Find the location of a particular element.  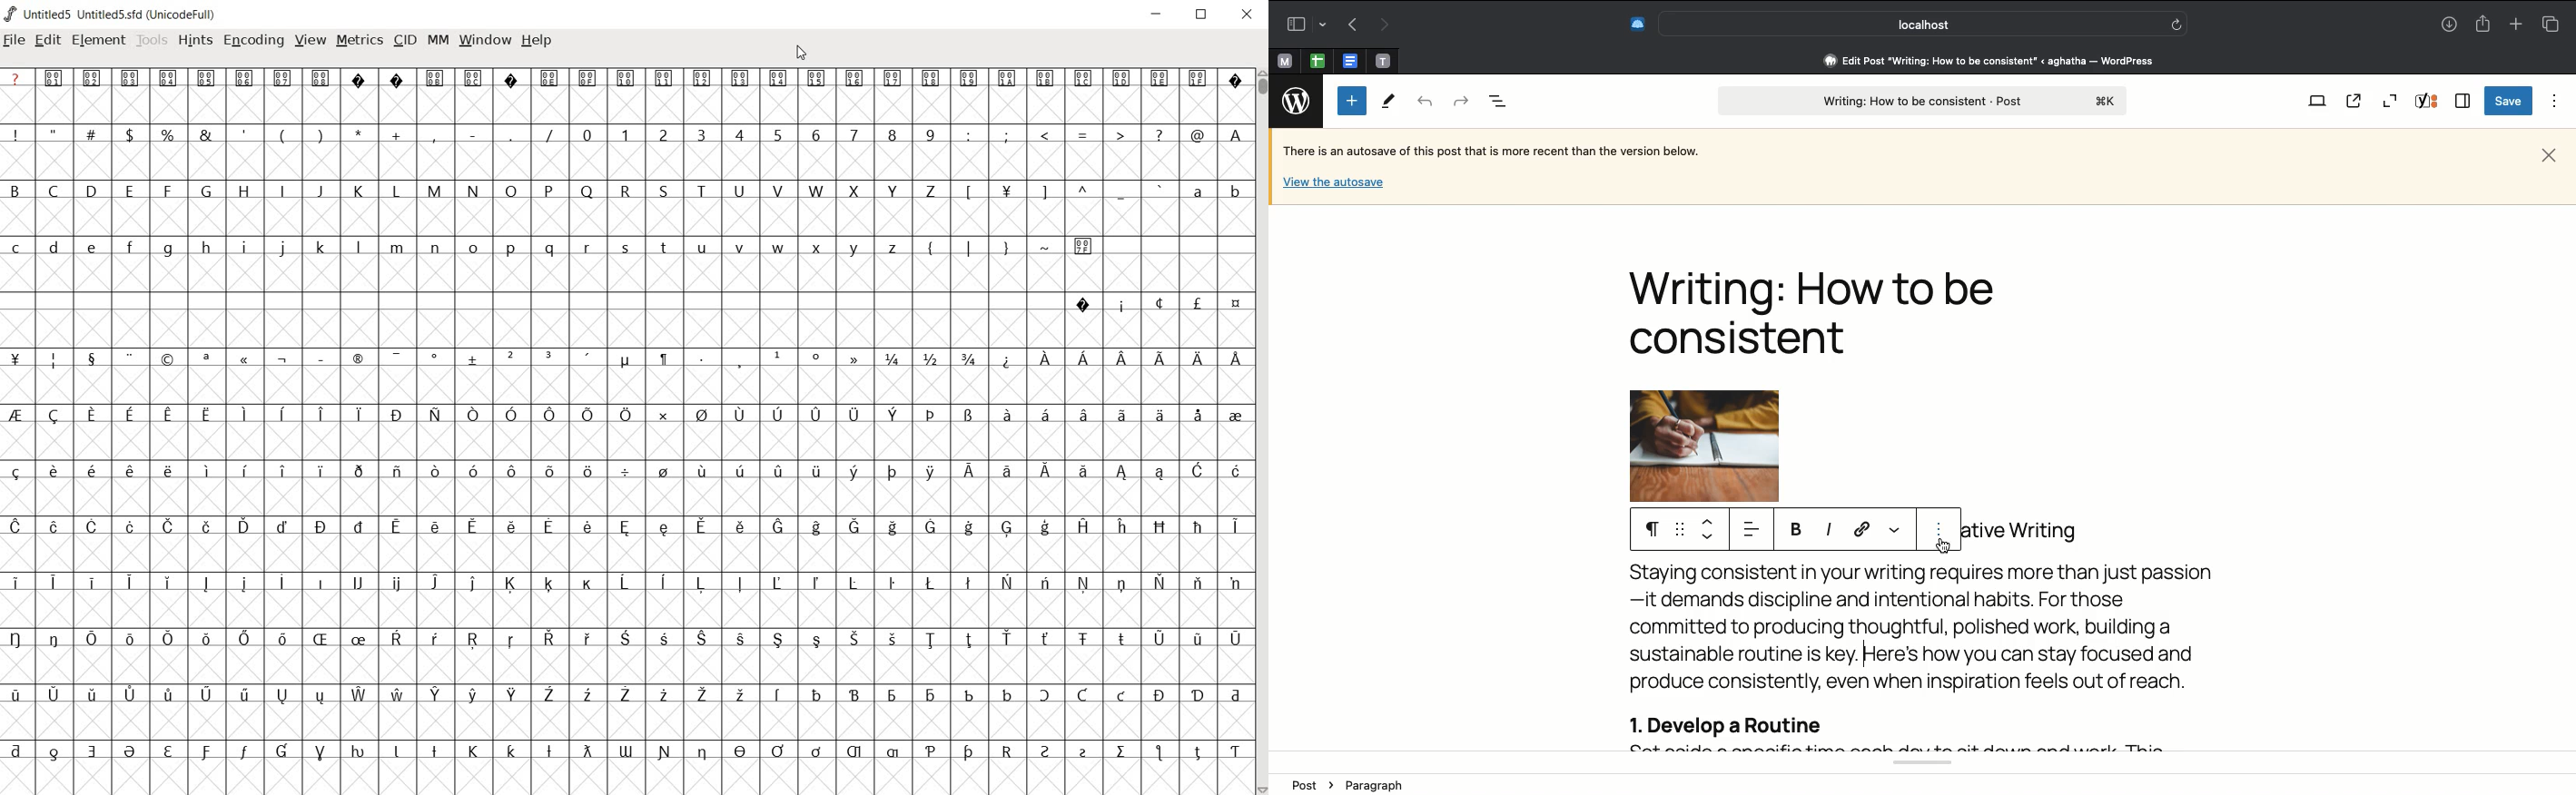

Symbol is located at coordinates (1085, 245).